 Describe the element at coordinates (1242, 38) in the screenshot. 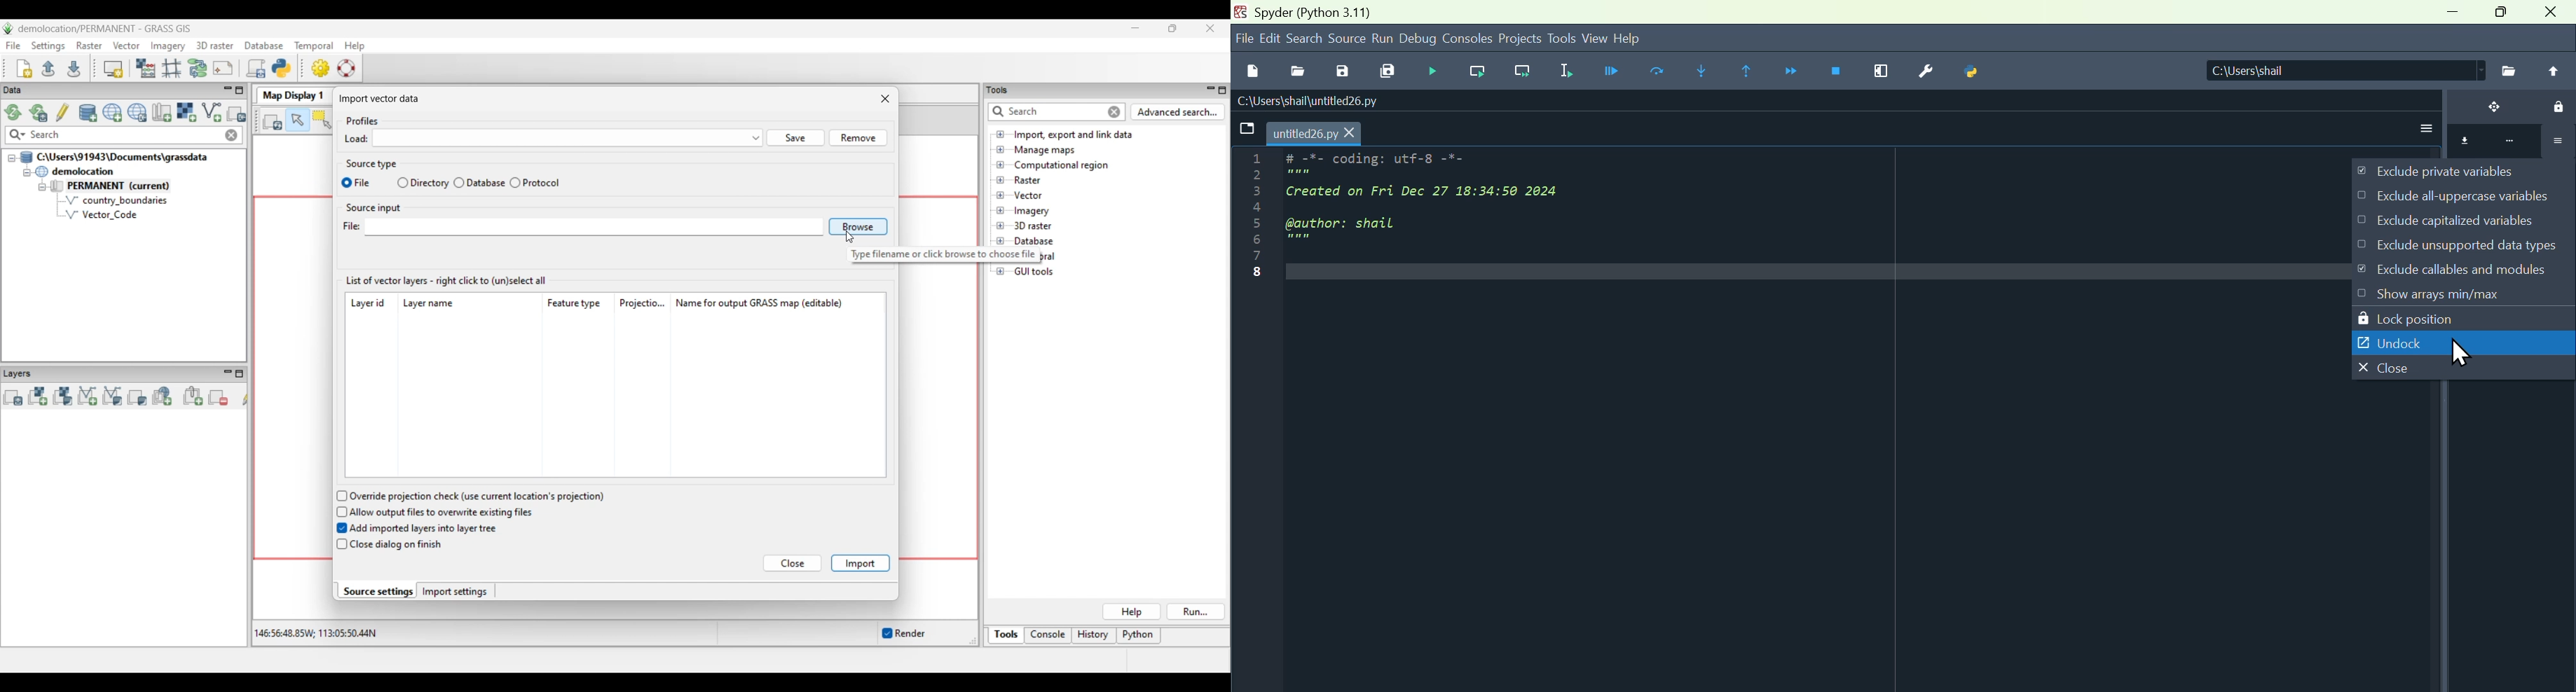

I see `file` at that location.